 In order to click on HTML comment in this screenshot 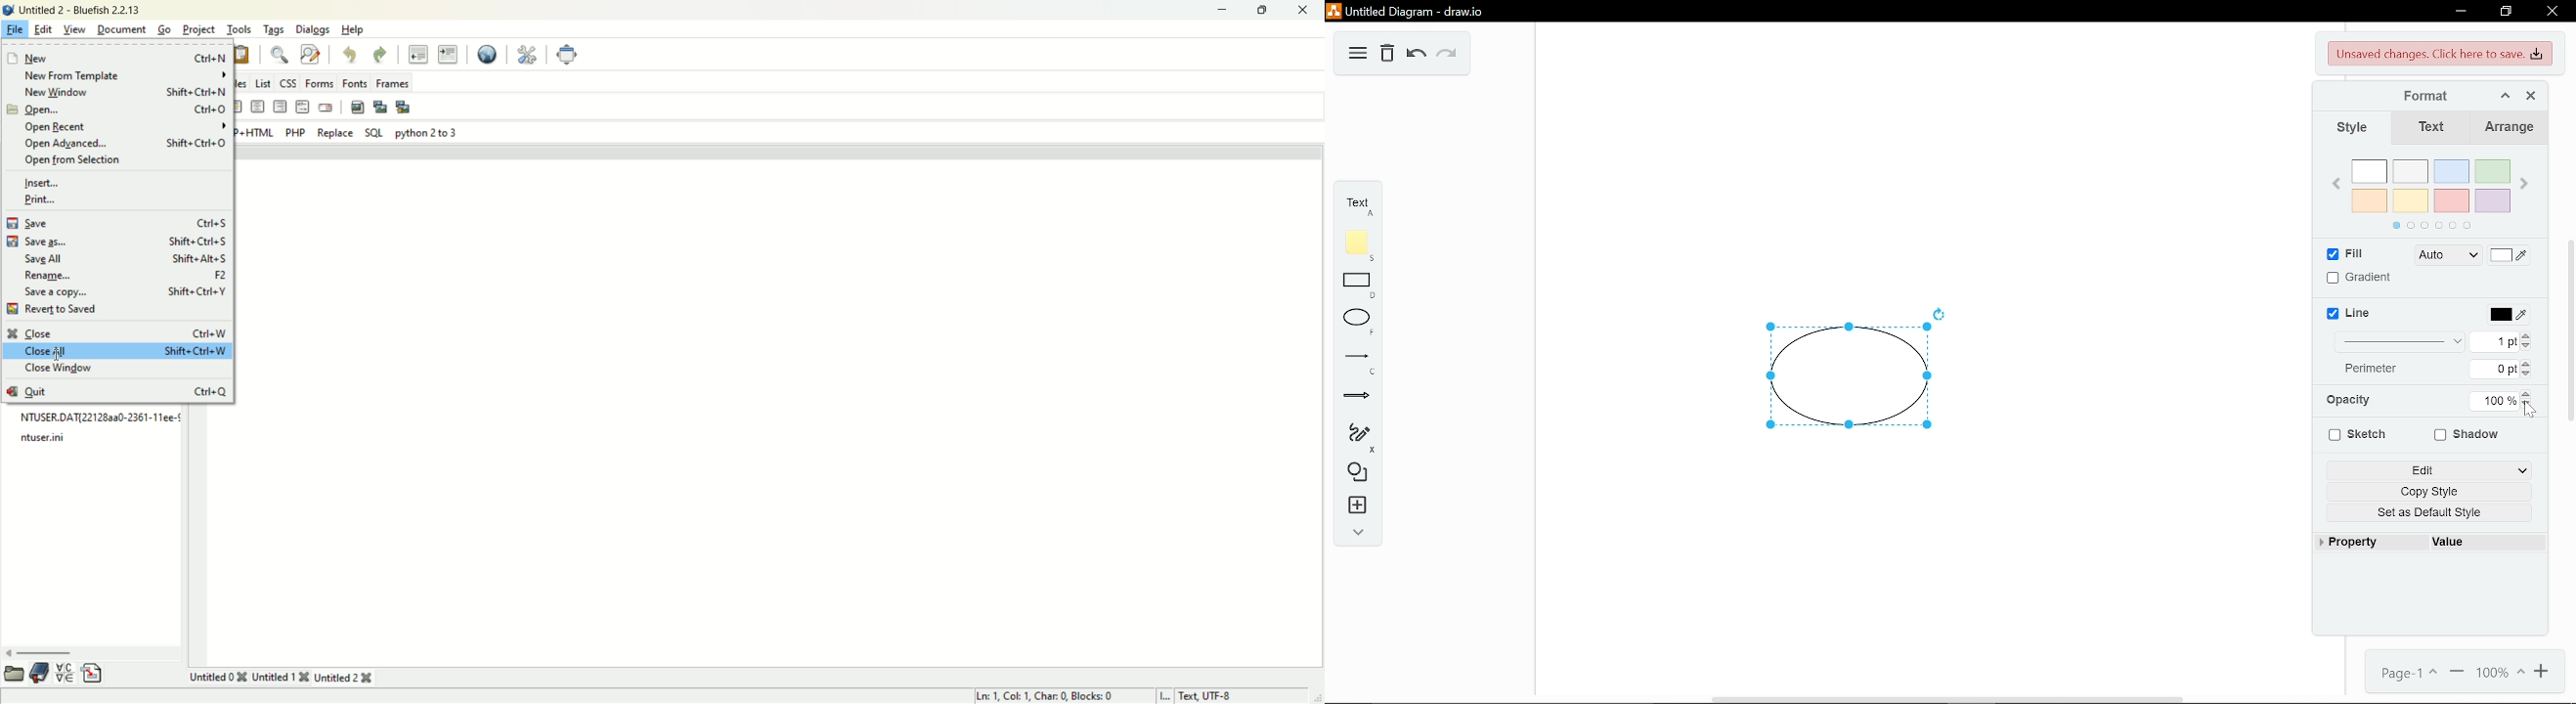, I will do `click(302, 107)`.